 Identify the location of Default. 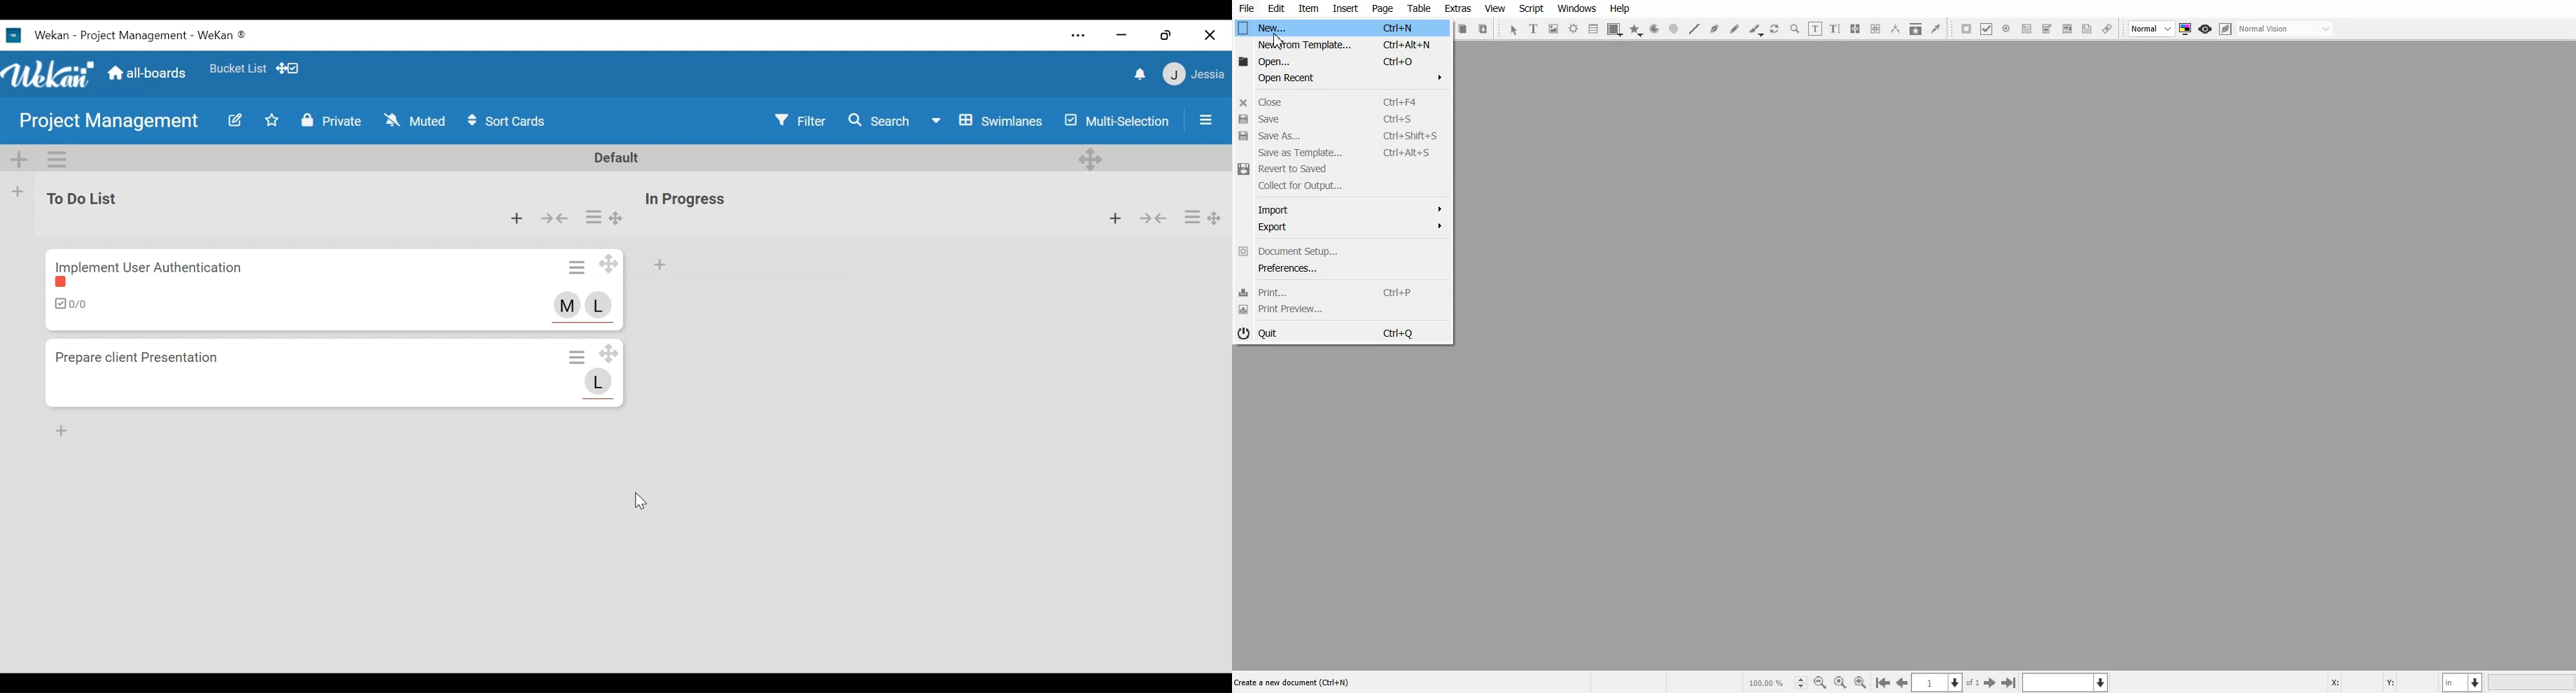
(618, 157).